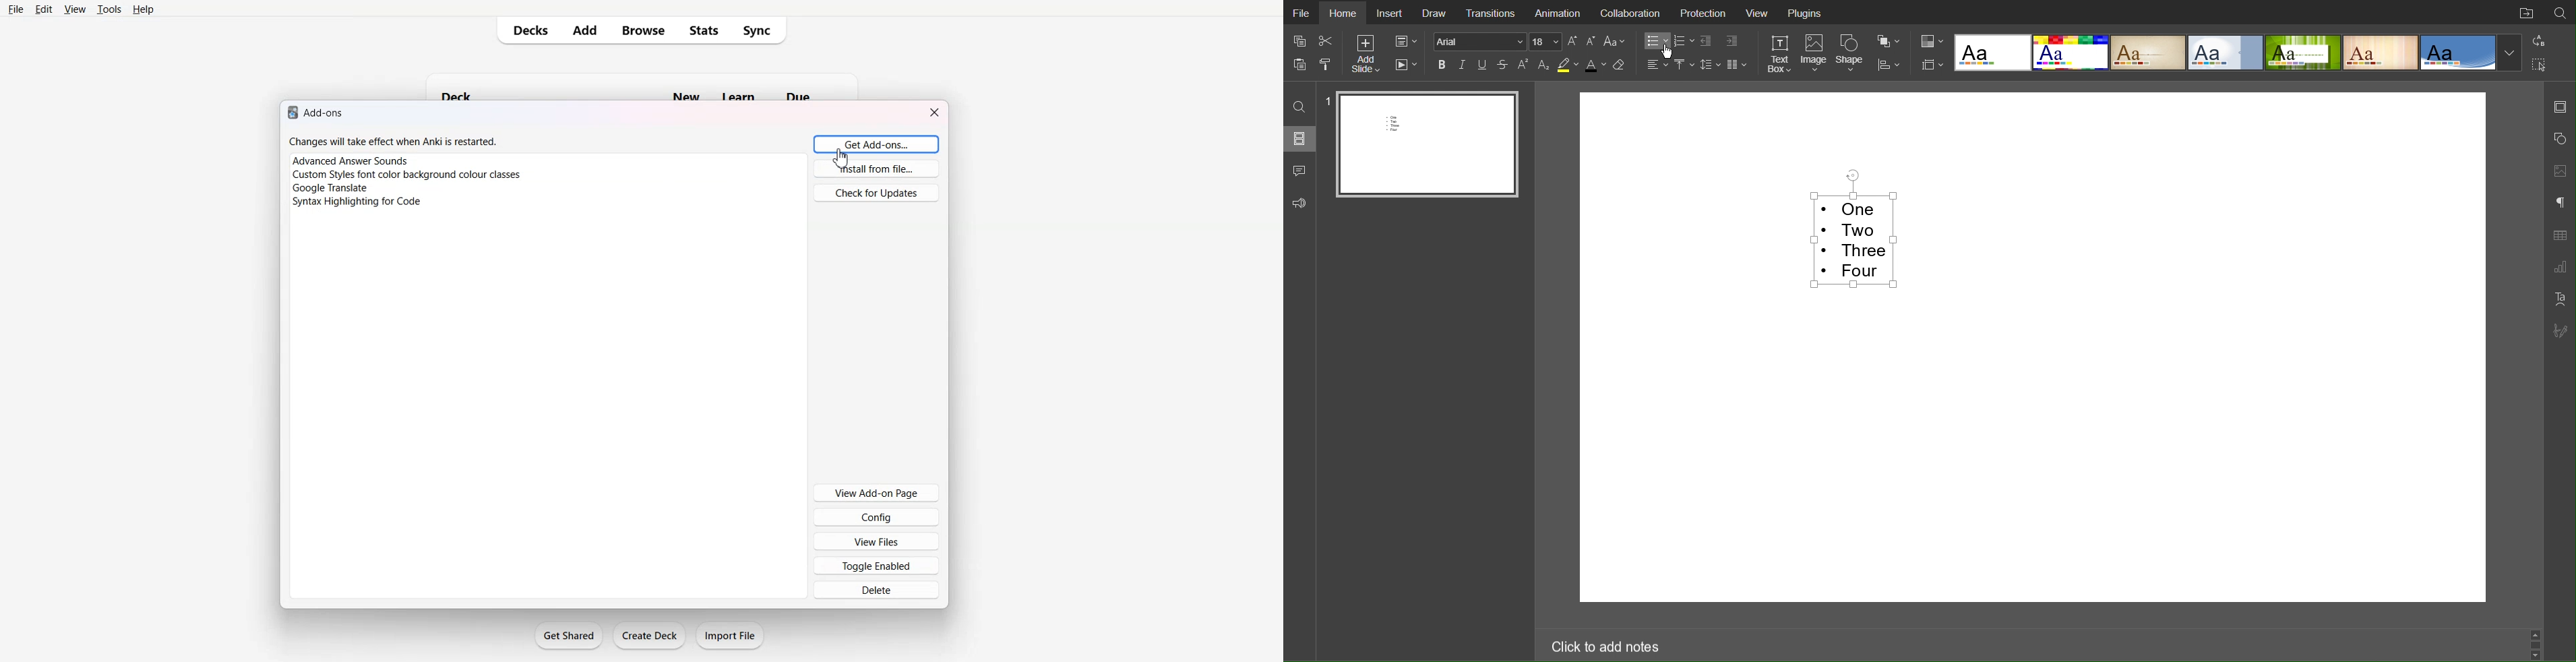 This screenshot has height=672, width=2576. What do you see at coordinates (357, 202) in the screenshot?
I see `syntax highlighting for code` at bounding box center [357, 202].